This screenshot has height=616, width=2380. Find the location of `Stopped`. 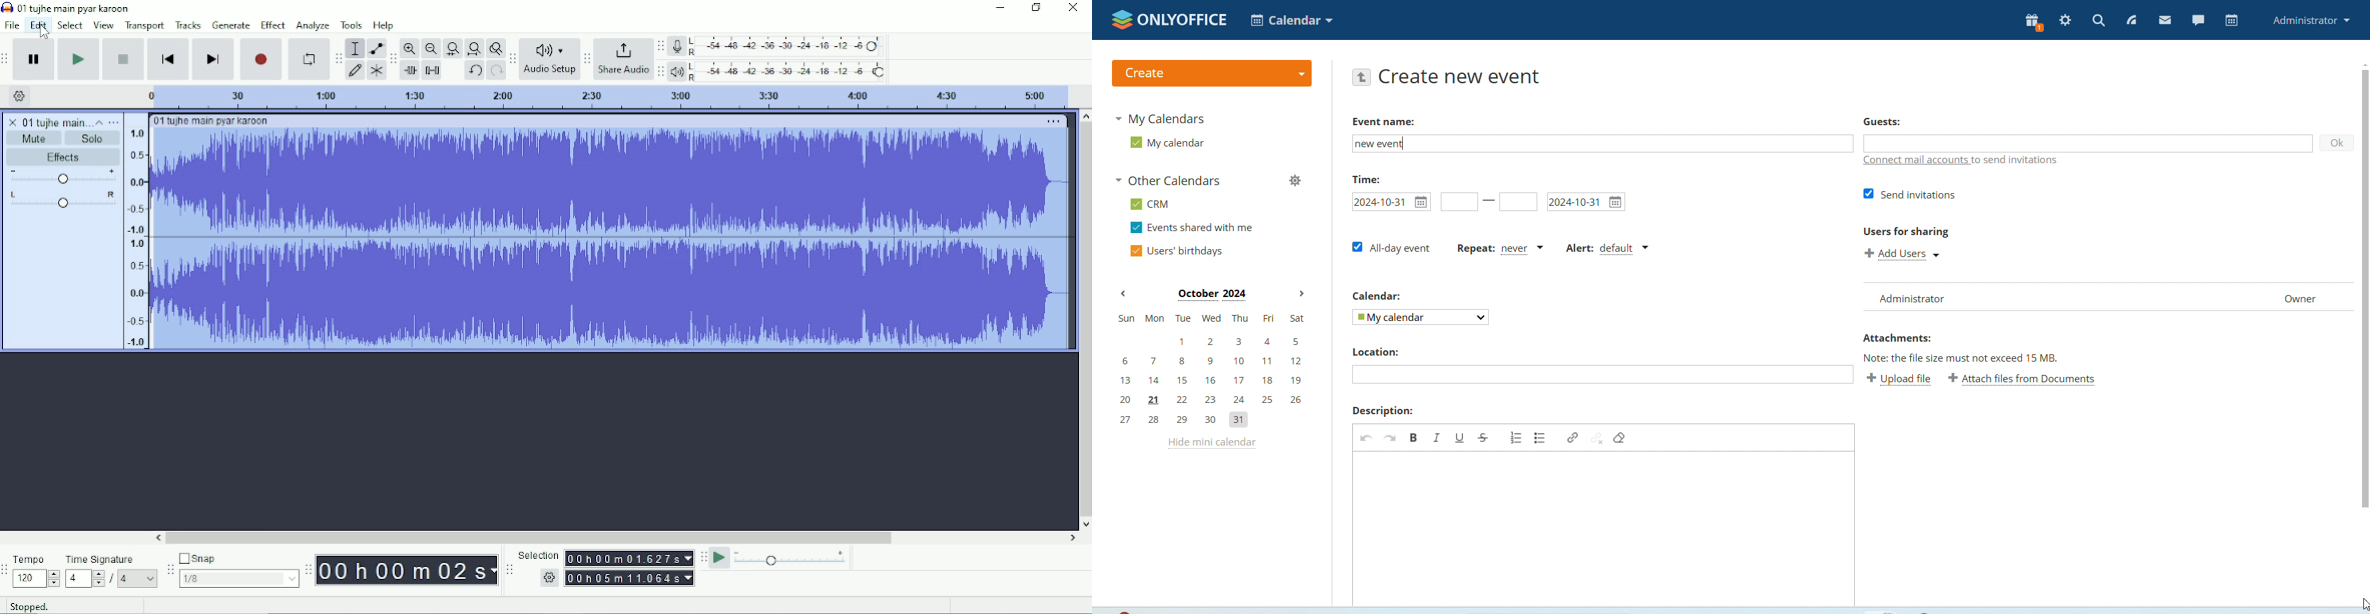

Stopped is located at coordinates (29, 605).